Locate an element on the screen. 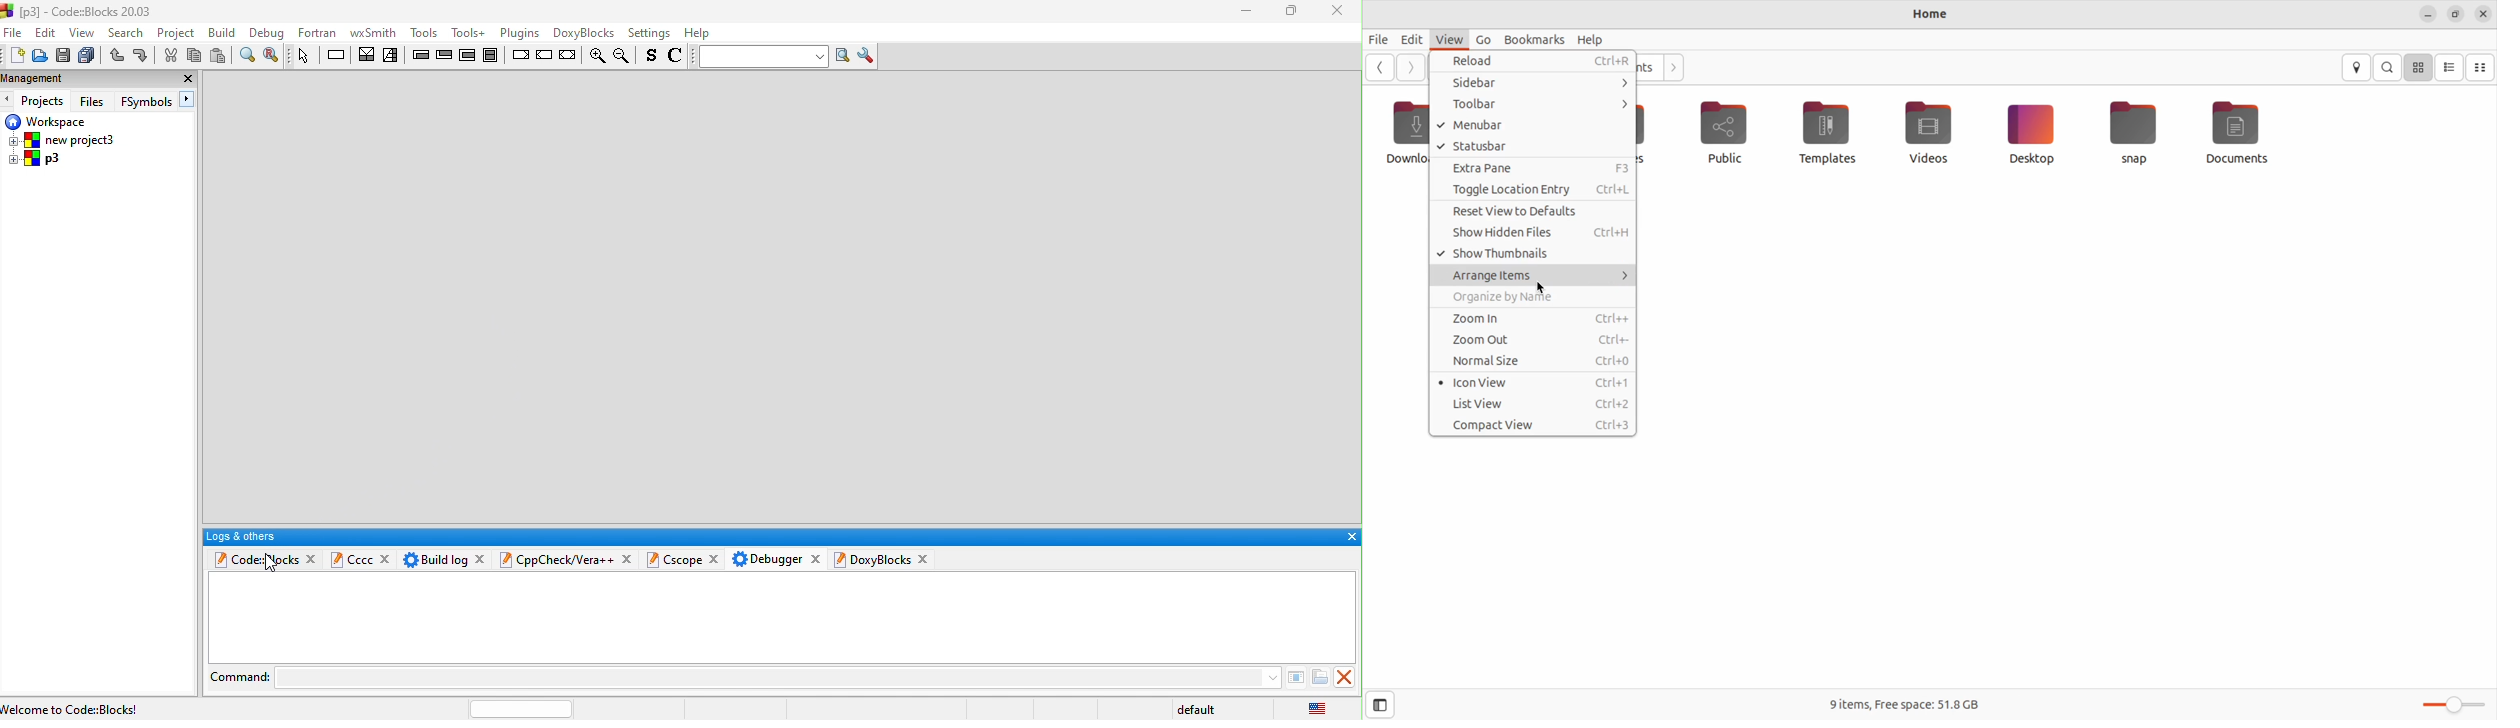 This screenshot has height=728, width=2520. United states (english) is located at coordinates (1320, 706).